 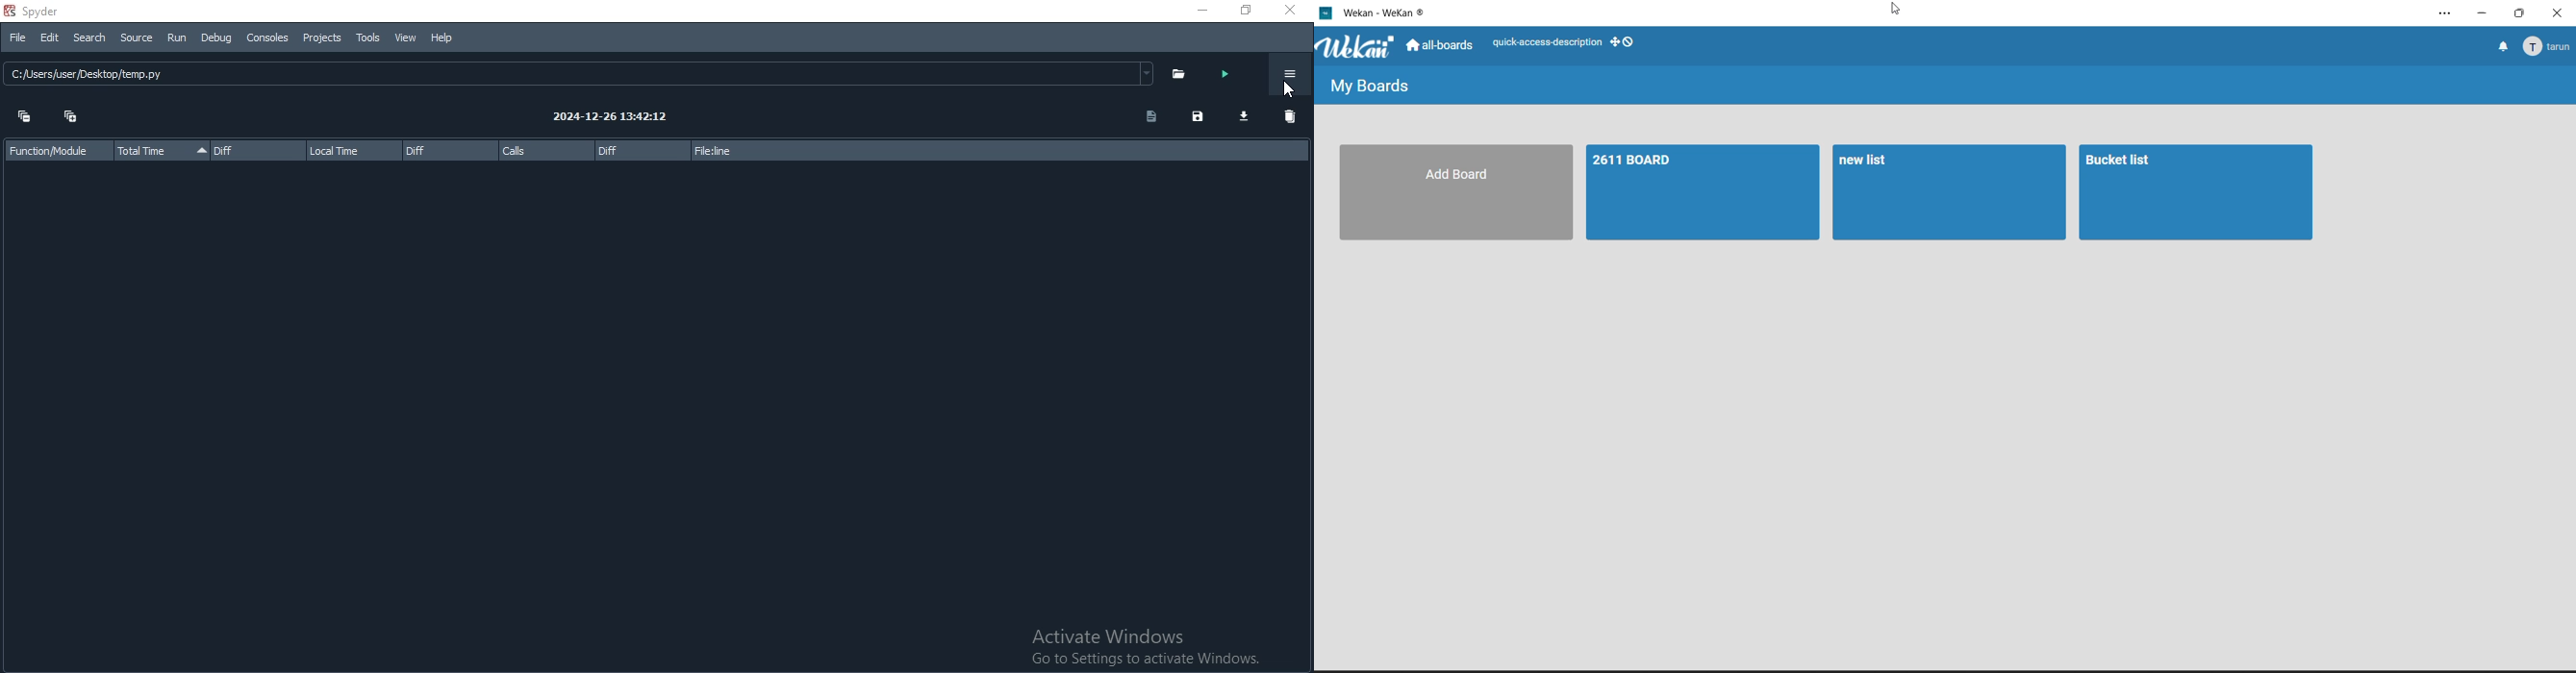 I want to click on file:line, so click(x=737, y=152).